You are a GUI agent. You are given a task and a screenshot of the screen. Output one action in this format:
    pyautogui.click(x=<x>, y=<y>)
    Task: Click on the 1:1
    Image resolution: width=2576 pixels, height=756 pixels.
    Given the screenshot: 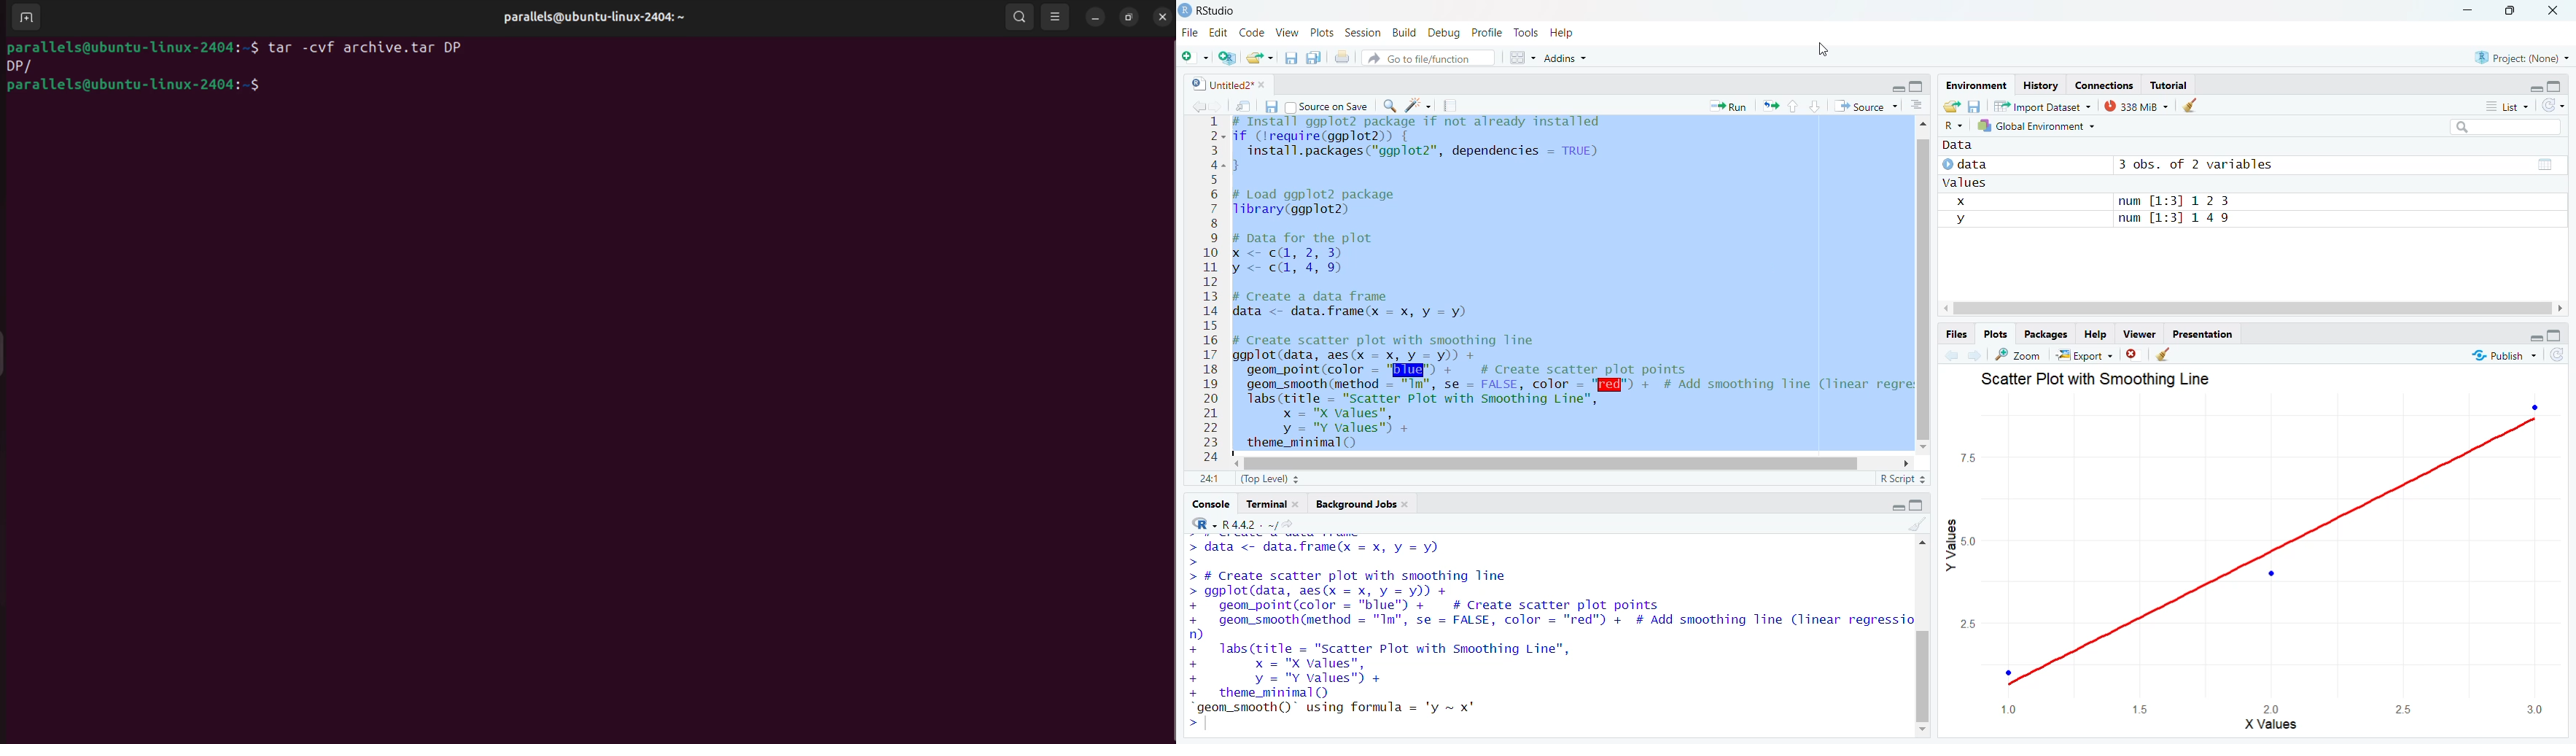 What is the action you would take?
    pyautogui.click(x=1208, y=478)
    